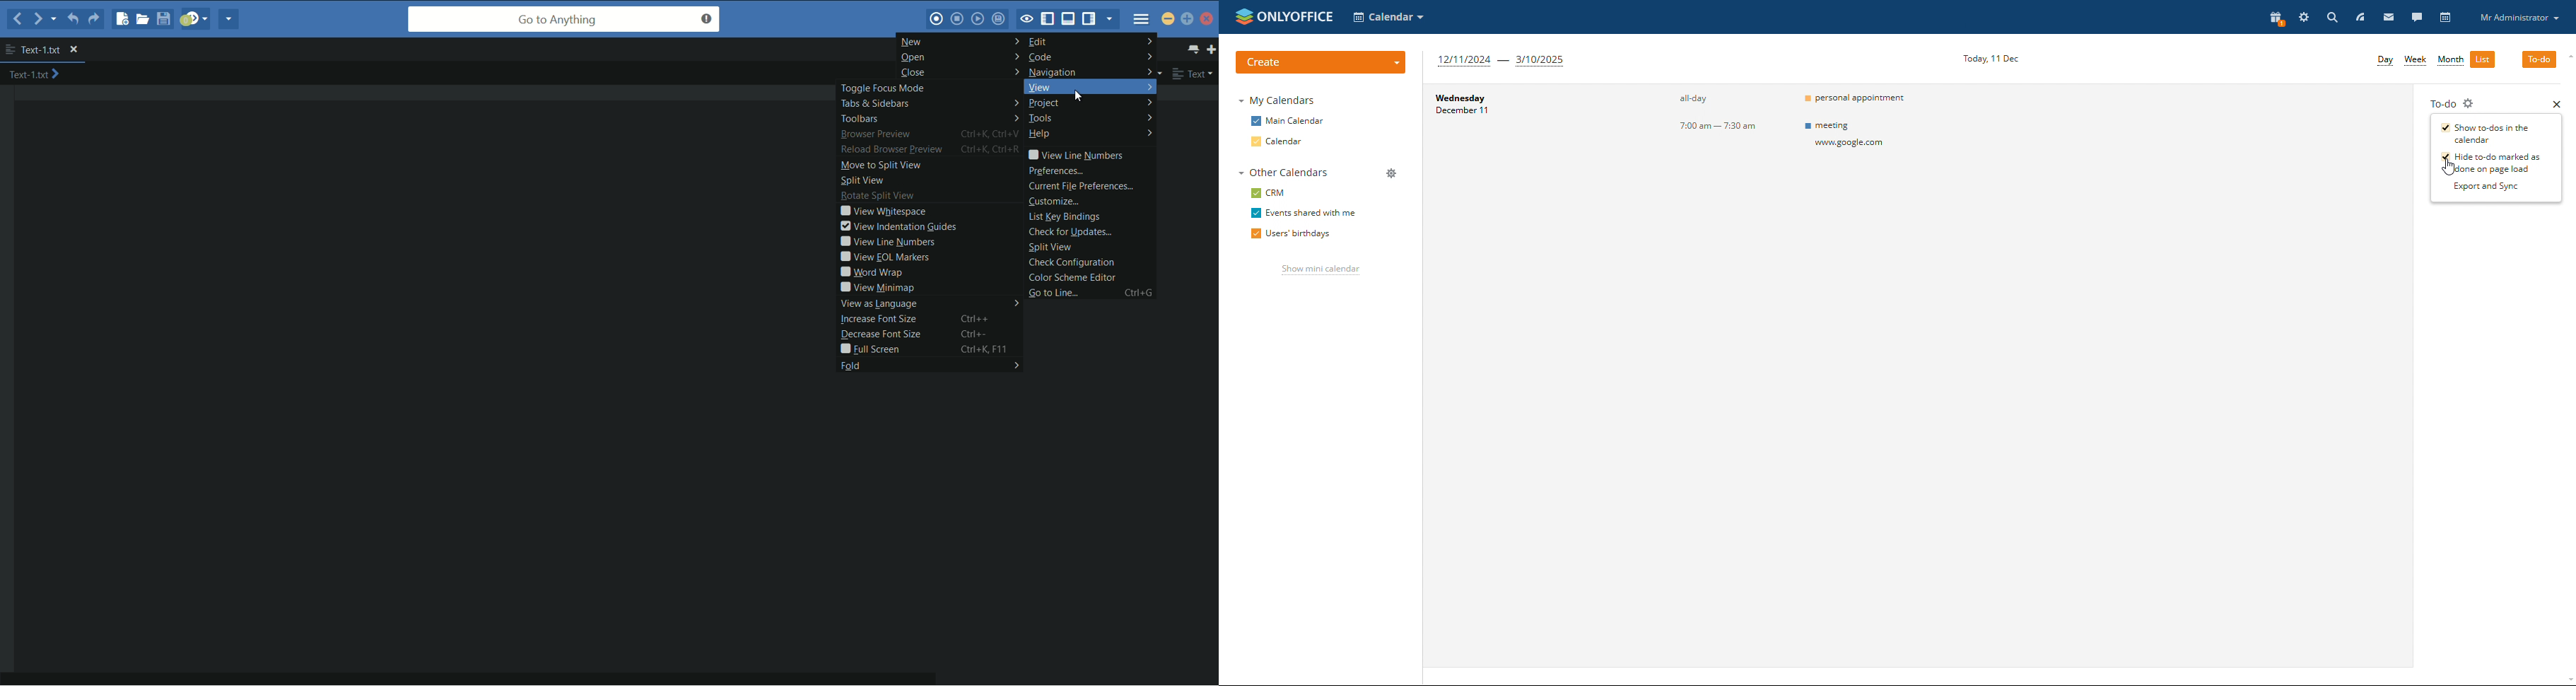  Describe the element at coordinates (1192, 74) in the screenshot. I see `text` at that location.